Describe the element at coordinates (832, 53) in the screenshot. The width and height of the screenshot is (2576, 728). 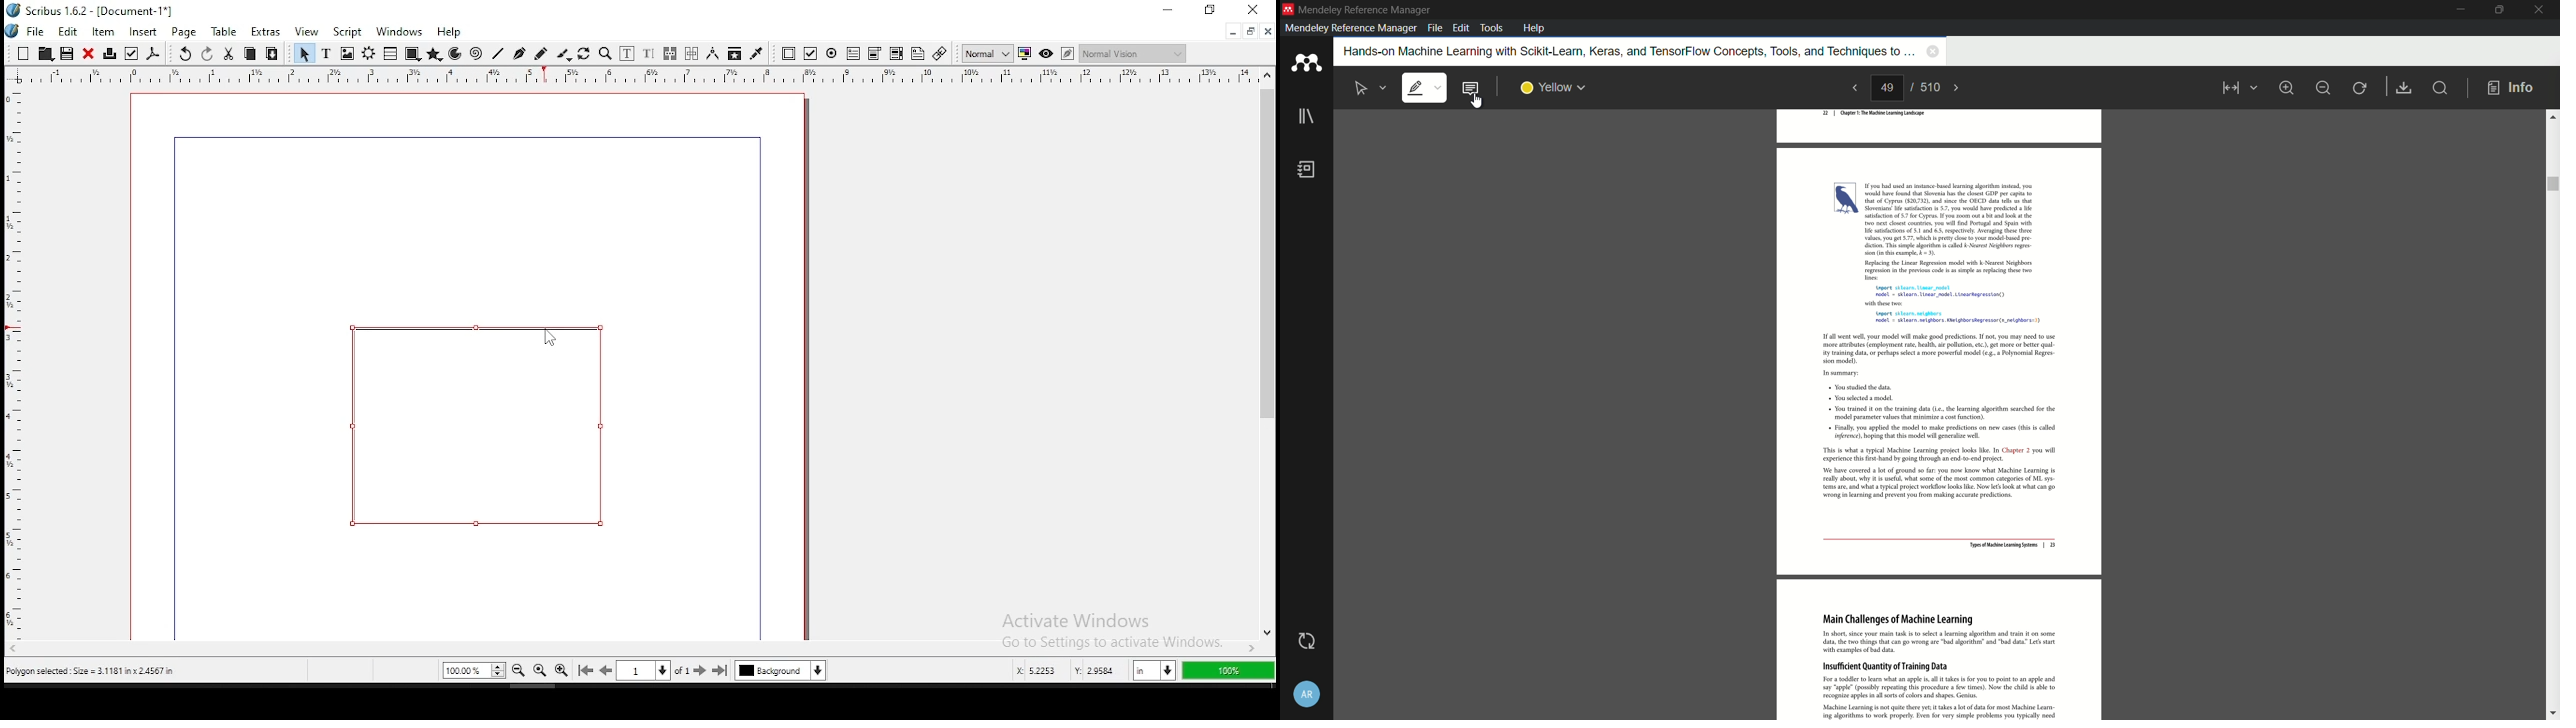
I see `pdf radio button` at that location.